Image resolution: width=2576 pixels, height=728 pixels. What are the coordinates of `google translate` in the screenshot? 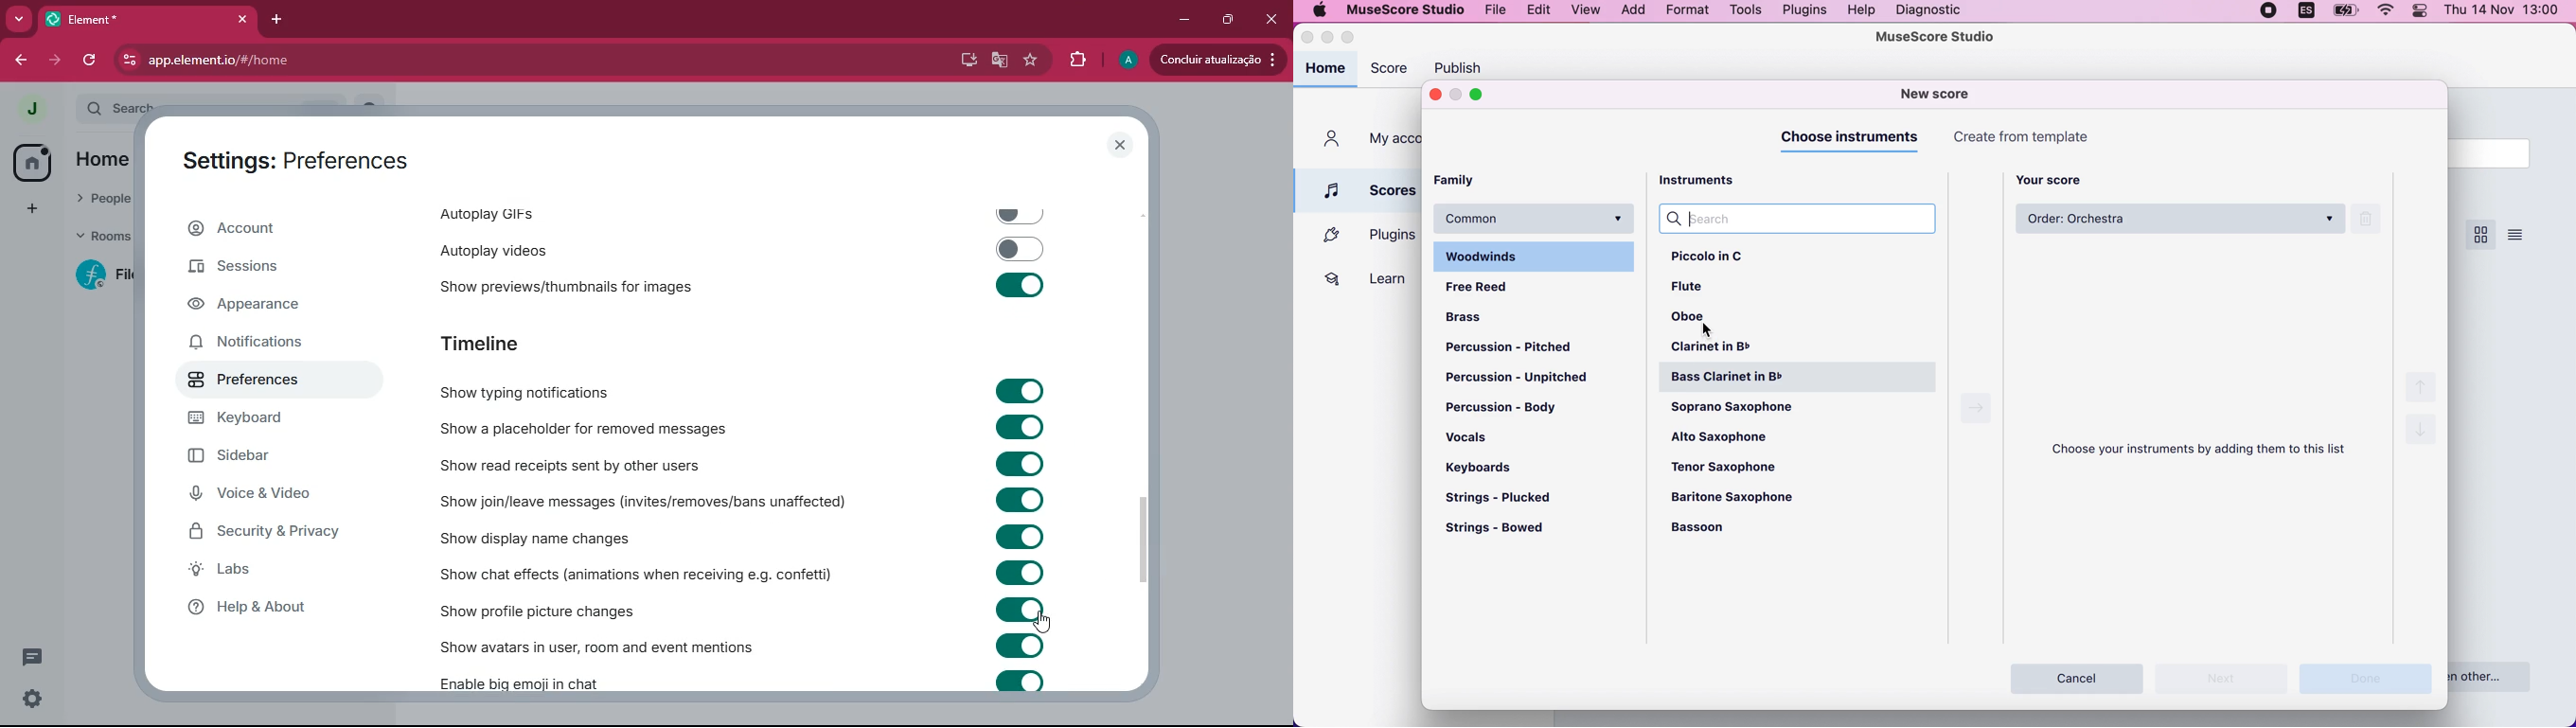 It's located at (998, 60).